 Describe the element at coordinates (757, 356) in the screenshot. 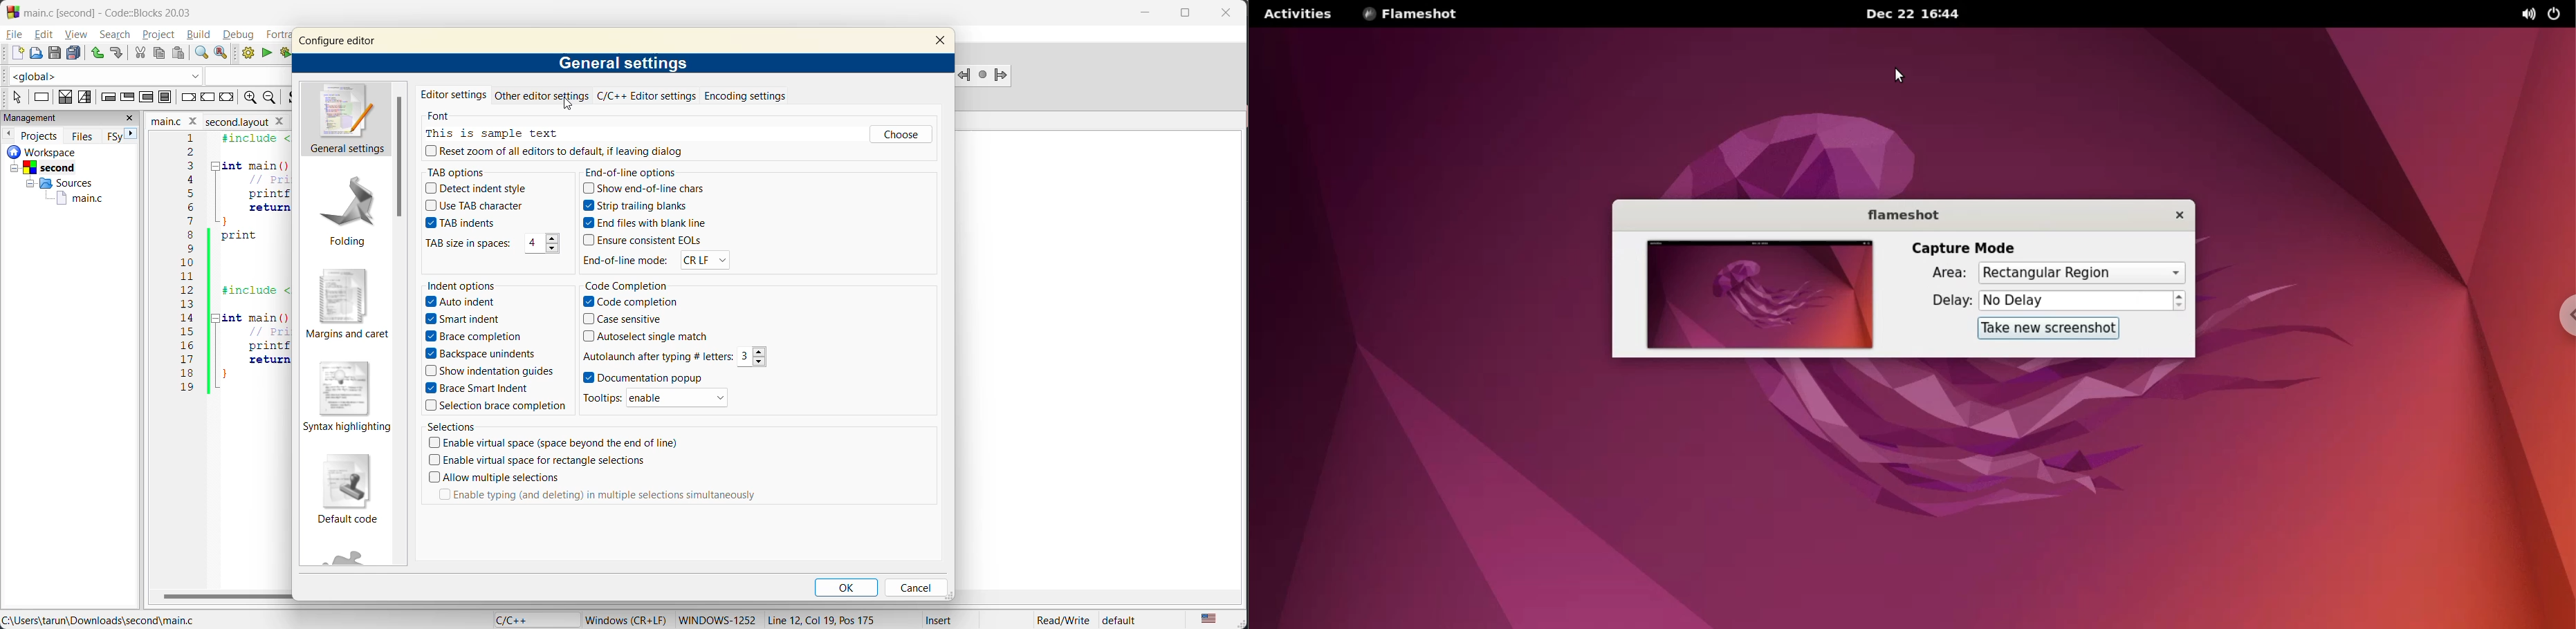

I see `` at that location.